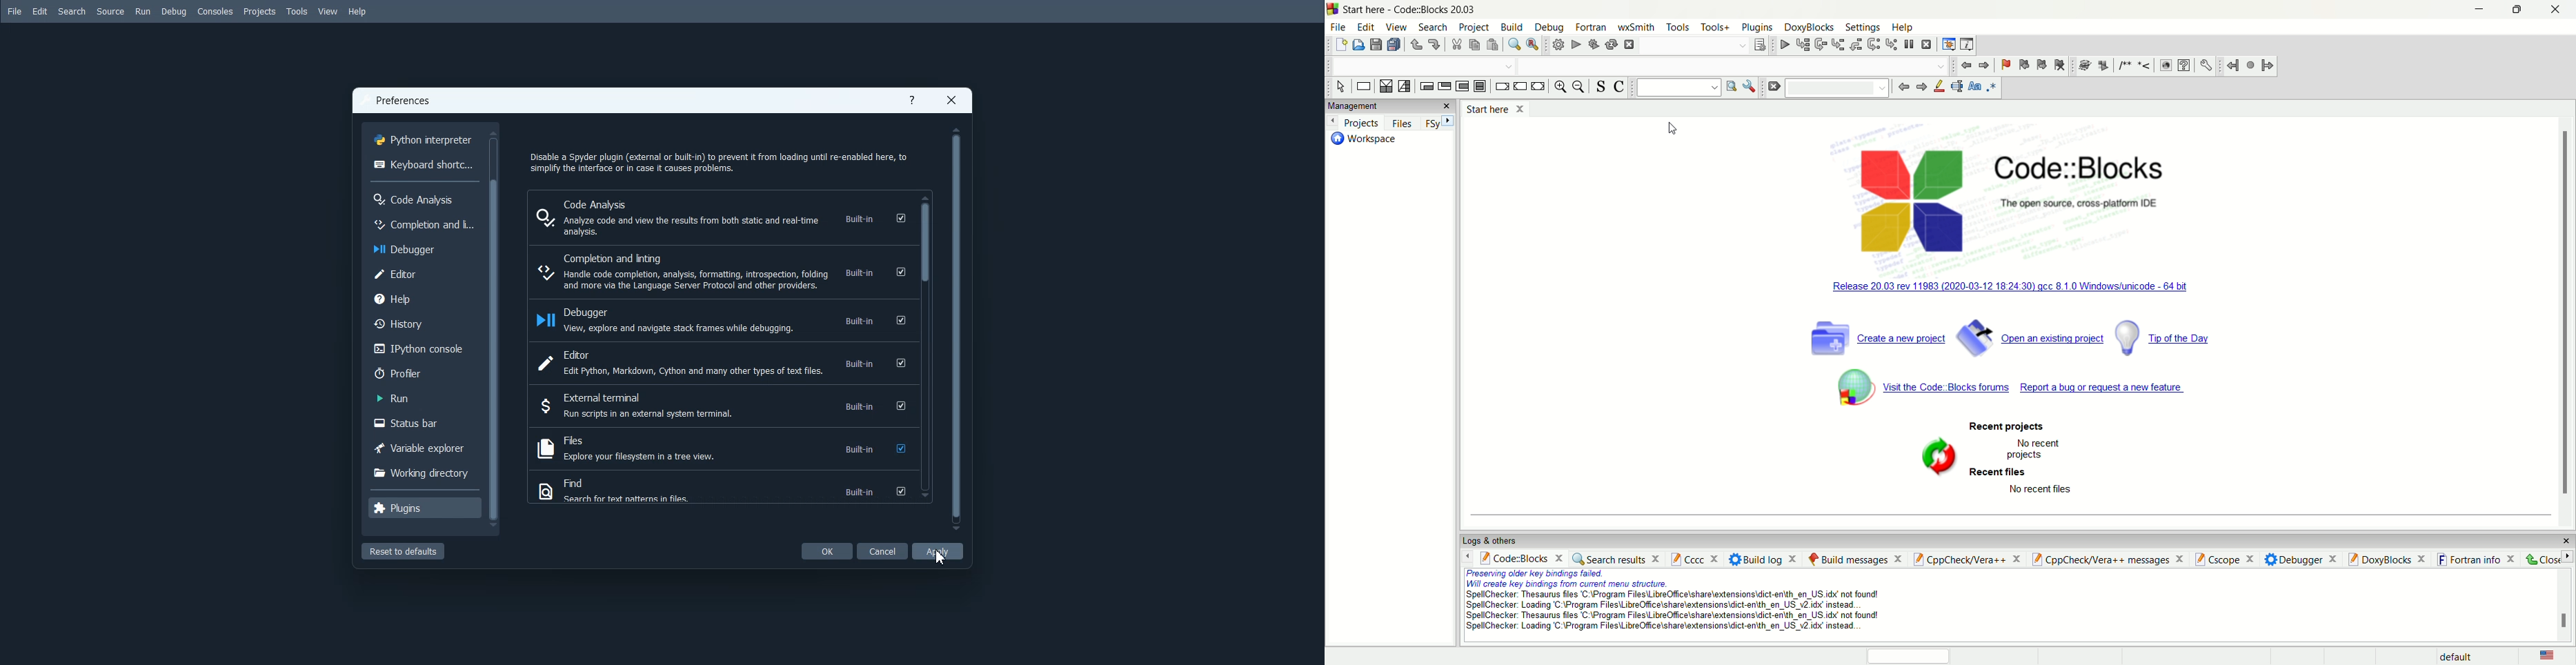 The image size is (2576, 672). What do you see at coordinates (422, 223) in the screenshot?
I see `Completion and license` at bounding box center [422, 223].